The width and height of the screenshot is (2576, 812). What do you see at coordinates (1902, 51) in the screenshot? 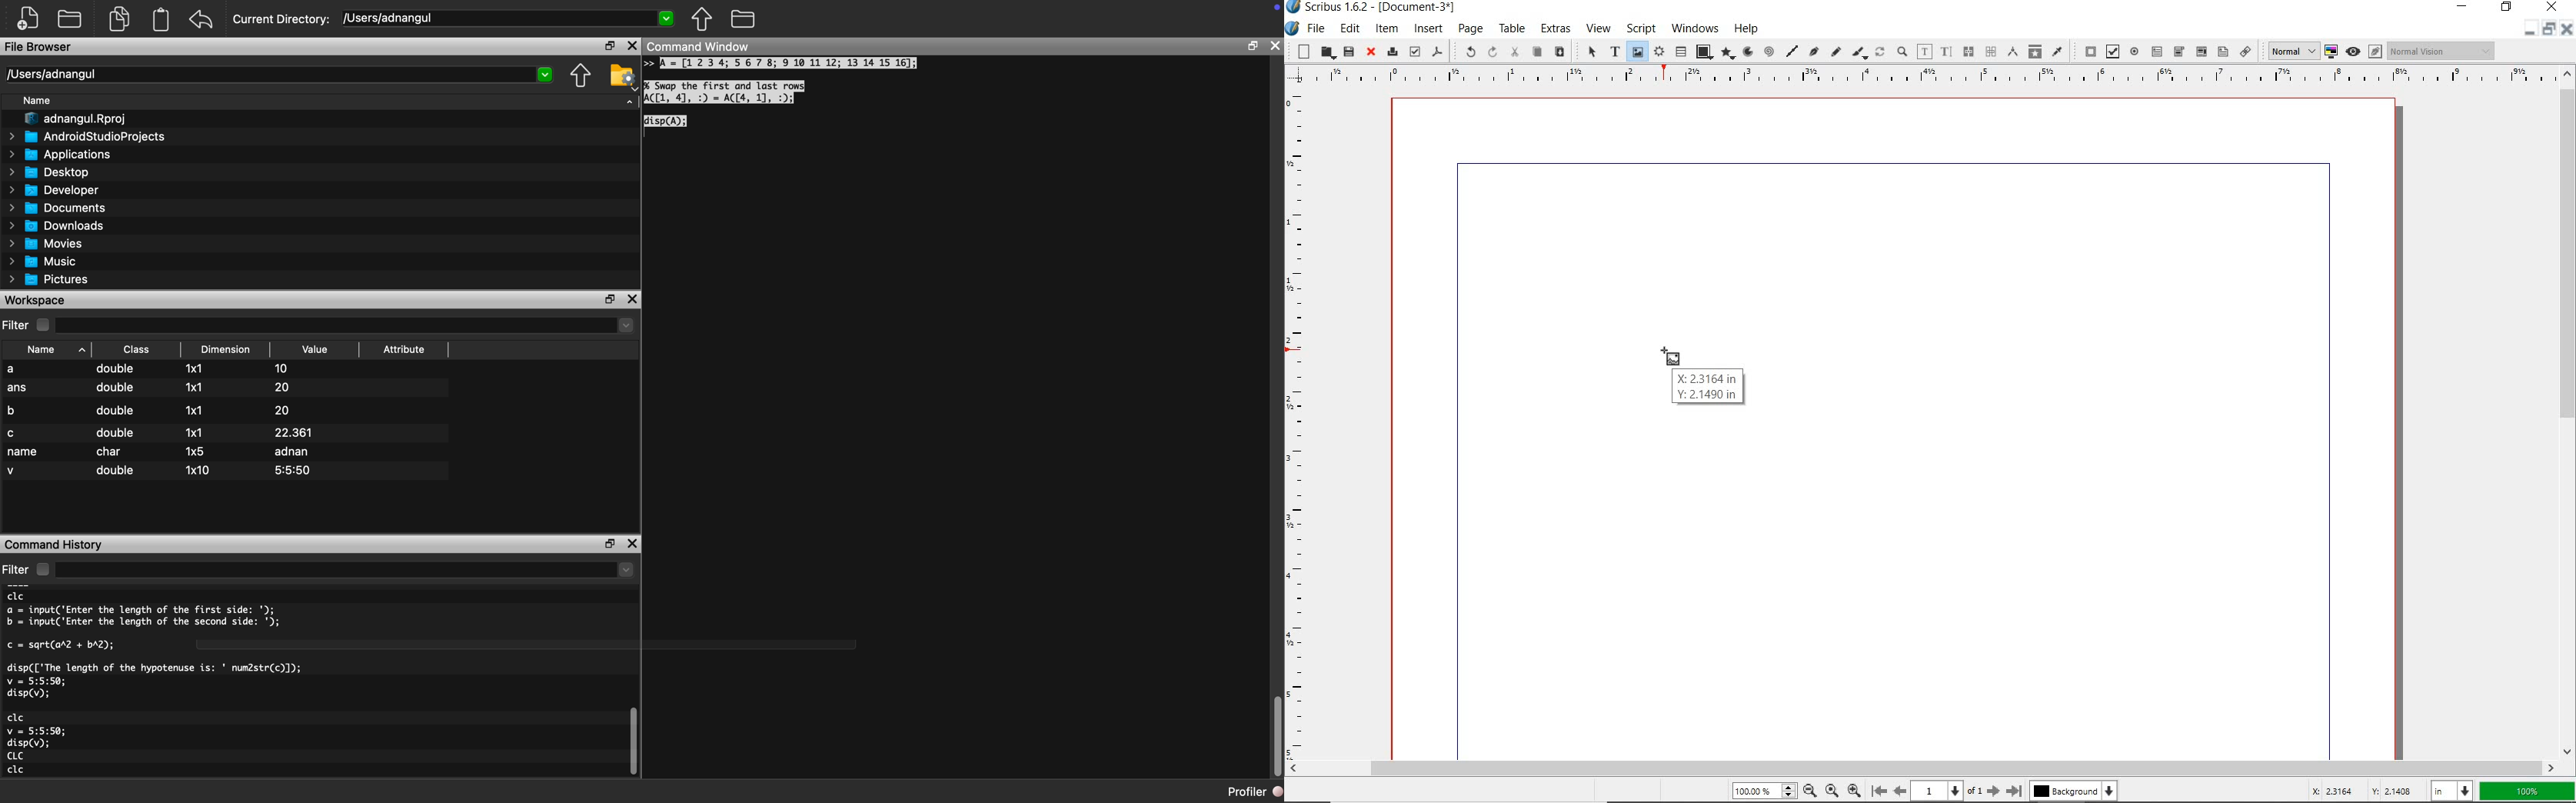
I see `zoom in or zoom out` at bounding box center [1902, 51].